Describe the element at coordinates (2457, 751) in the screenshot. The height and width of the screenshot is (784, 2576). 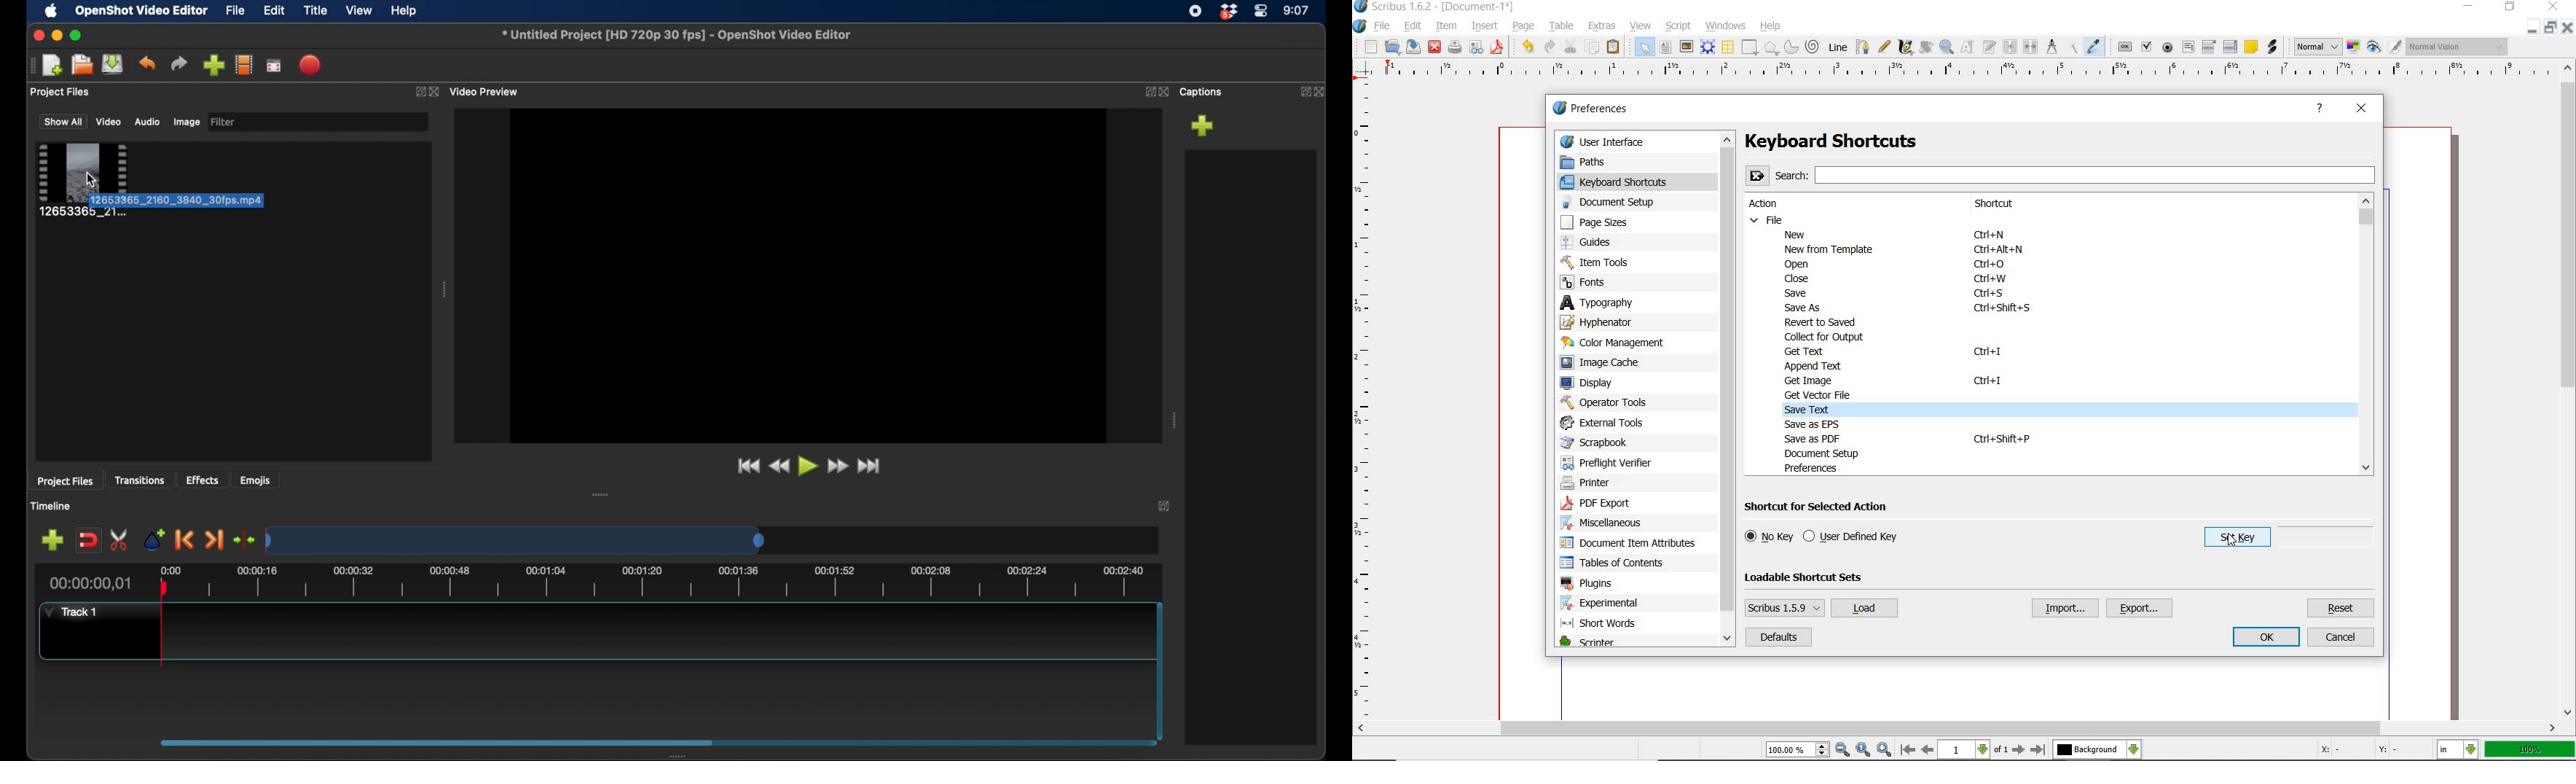
I see `select the current unit` at that location.